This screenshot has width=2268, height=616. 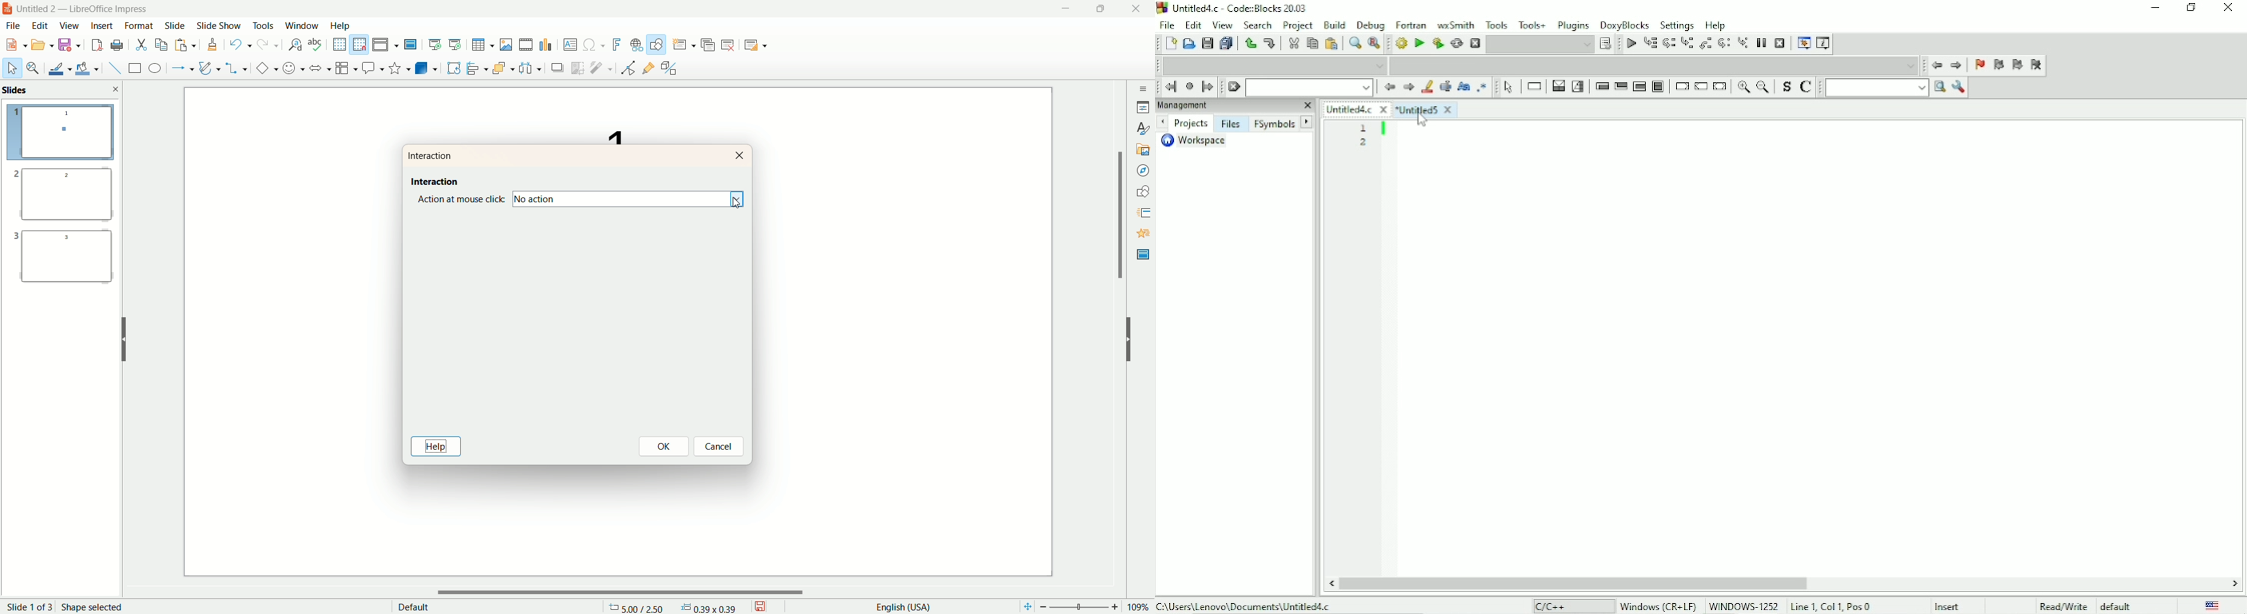 What do you see at coordinates (578, 67) in the screenshot?
I see `crop image` at bounding box center [578, 67].